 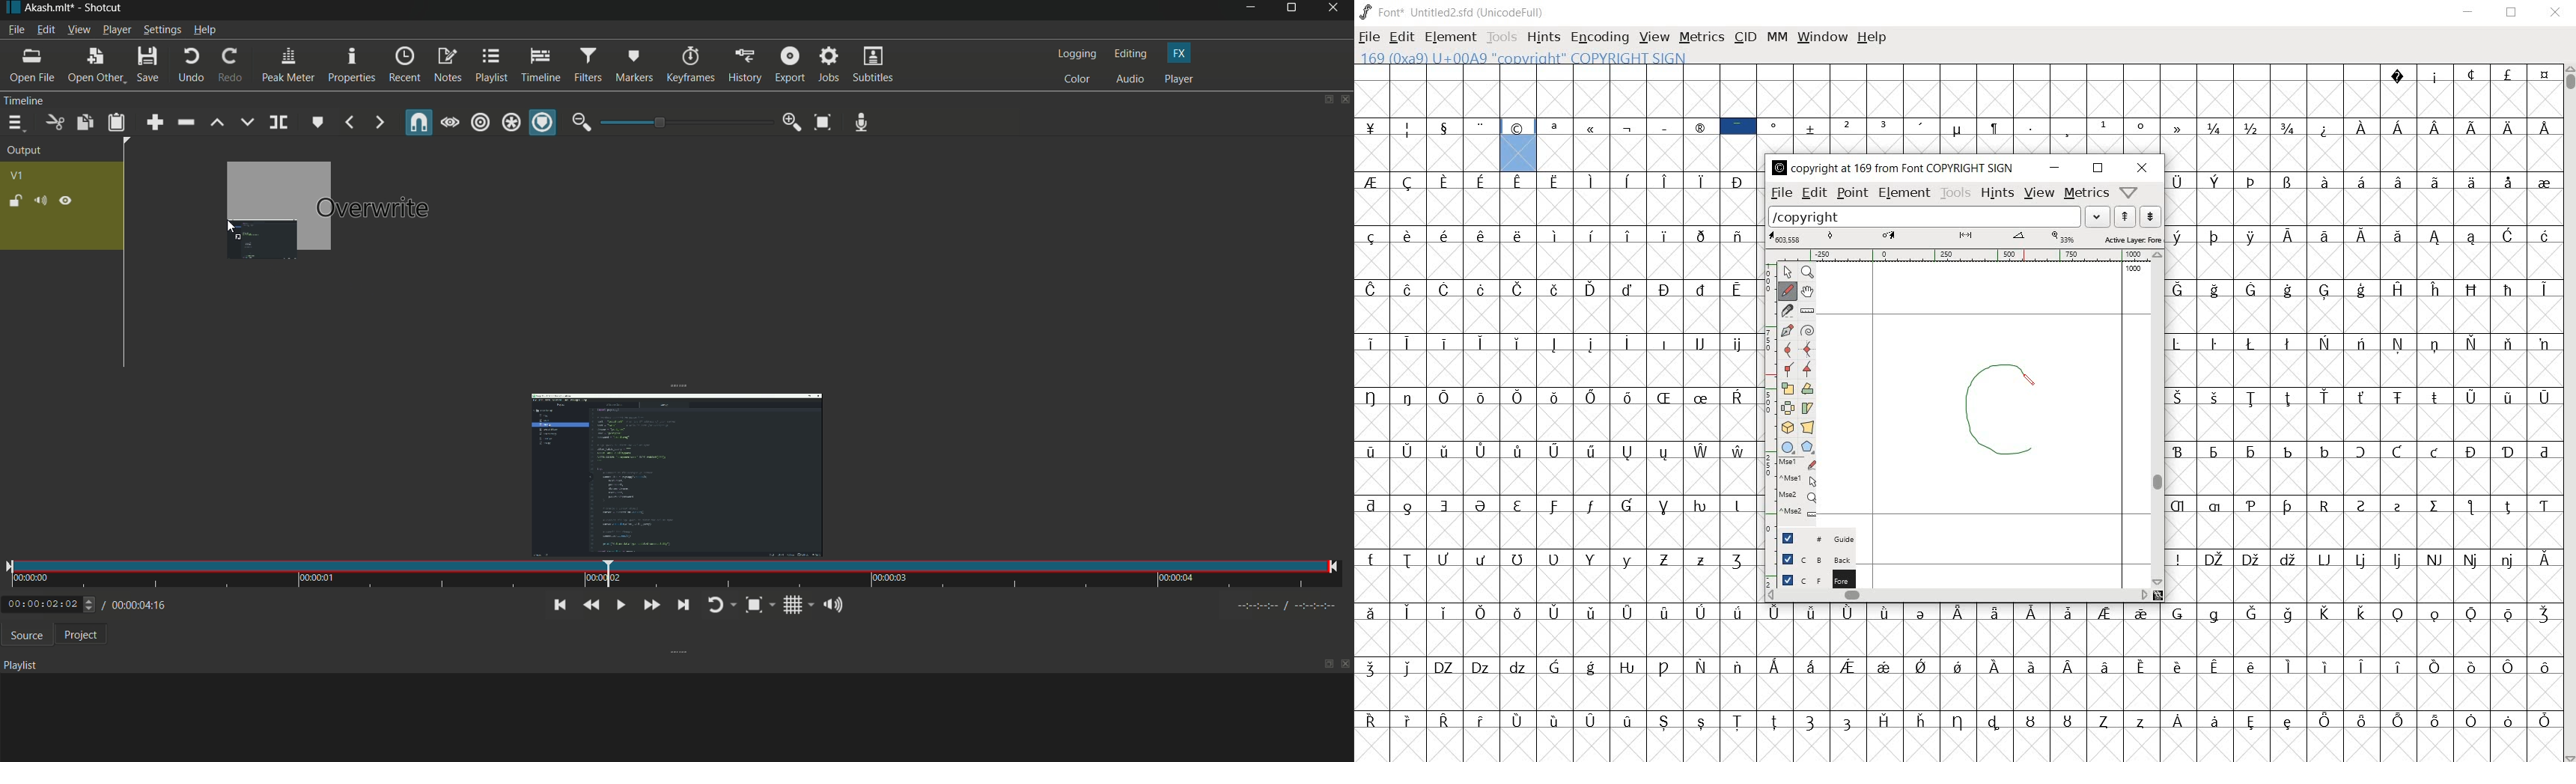 What do you see at coordinates (1554, 467) in the screenshot?
I see `glyphs` at bounding box center [1554, 467].